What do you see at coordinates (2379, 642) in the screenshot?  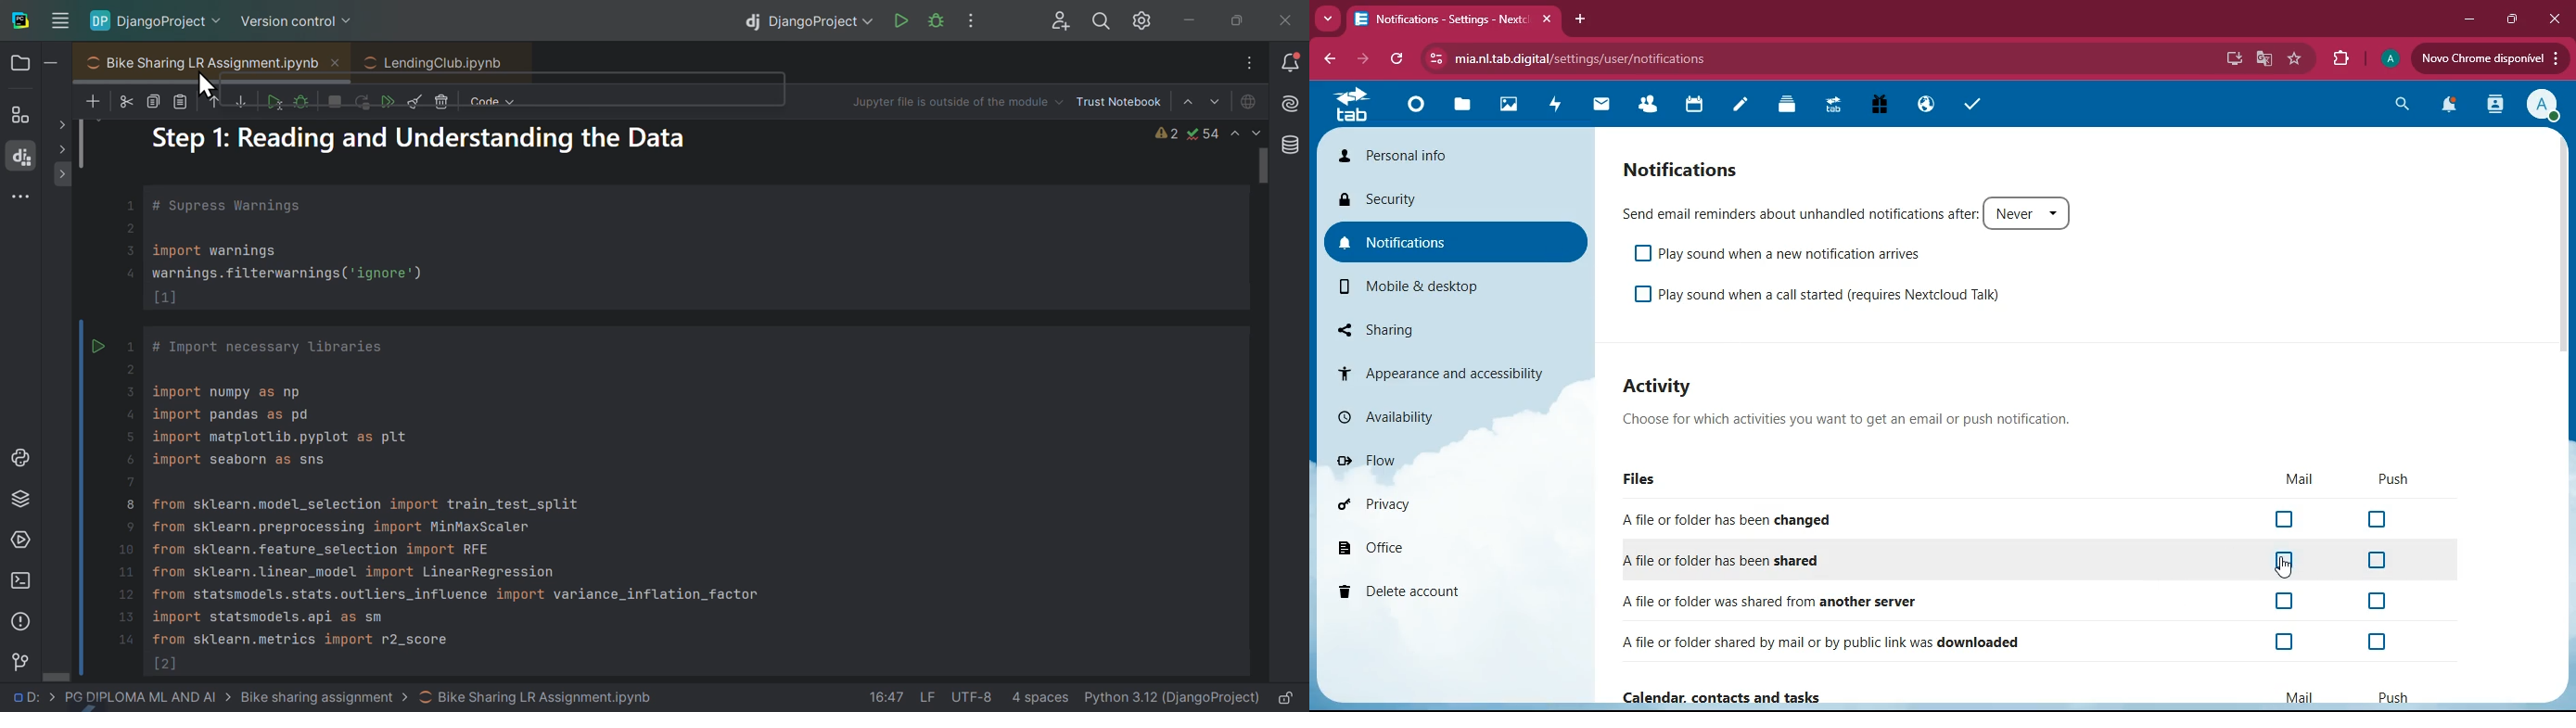 I see `off` at bounding box center [2379, 642].